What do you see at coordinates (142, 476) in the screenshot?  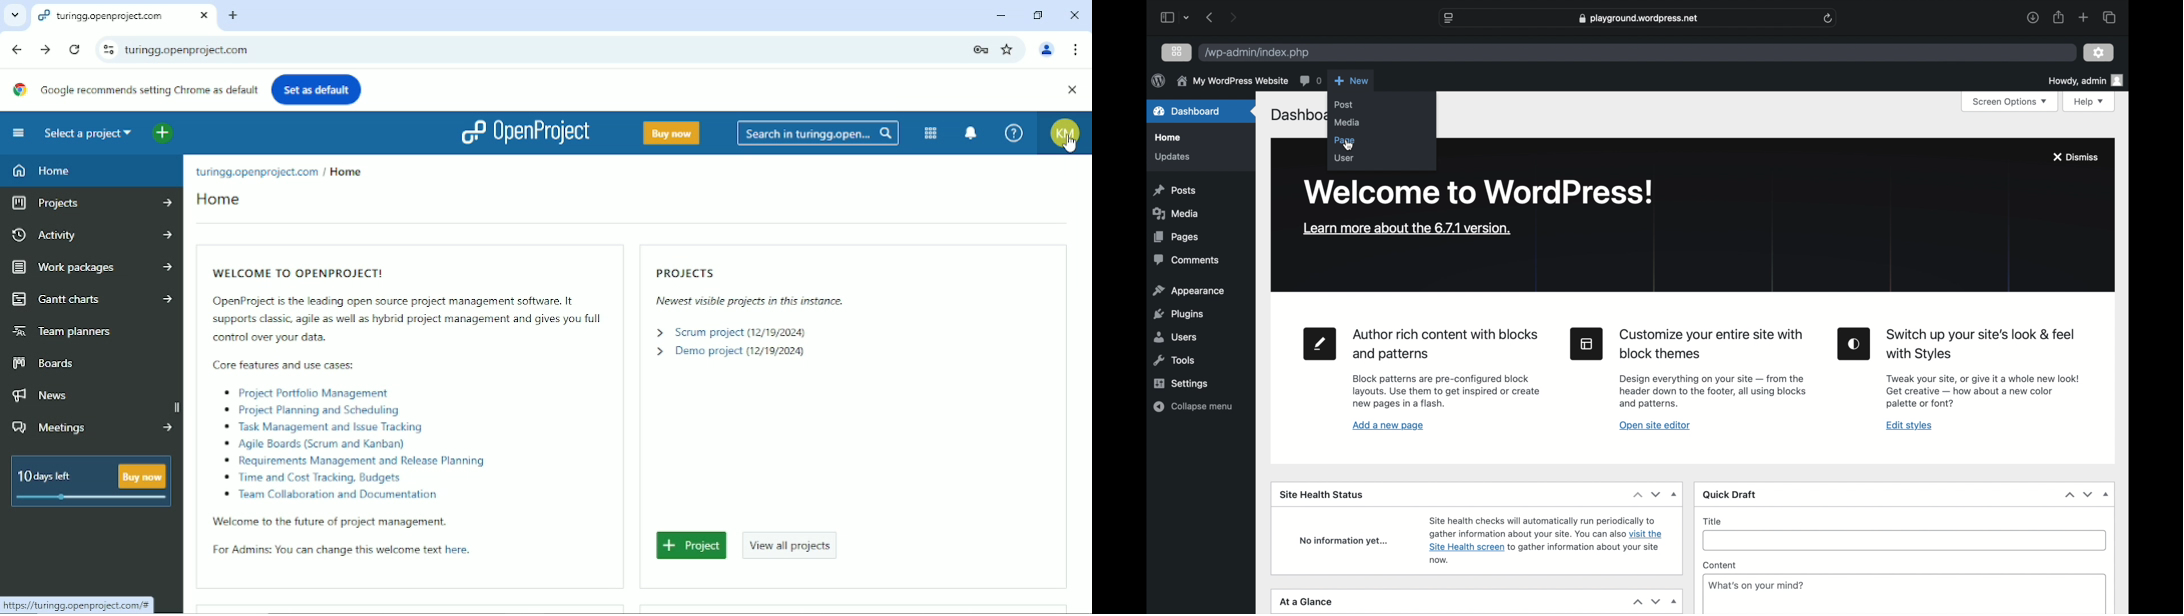 I see `buy now` at bounding box center [142, 476].